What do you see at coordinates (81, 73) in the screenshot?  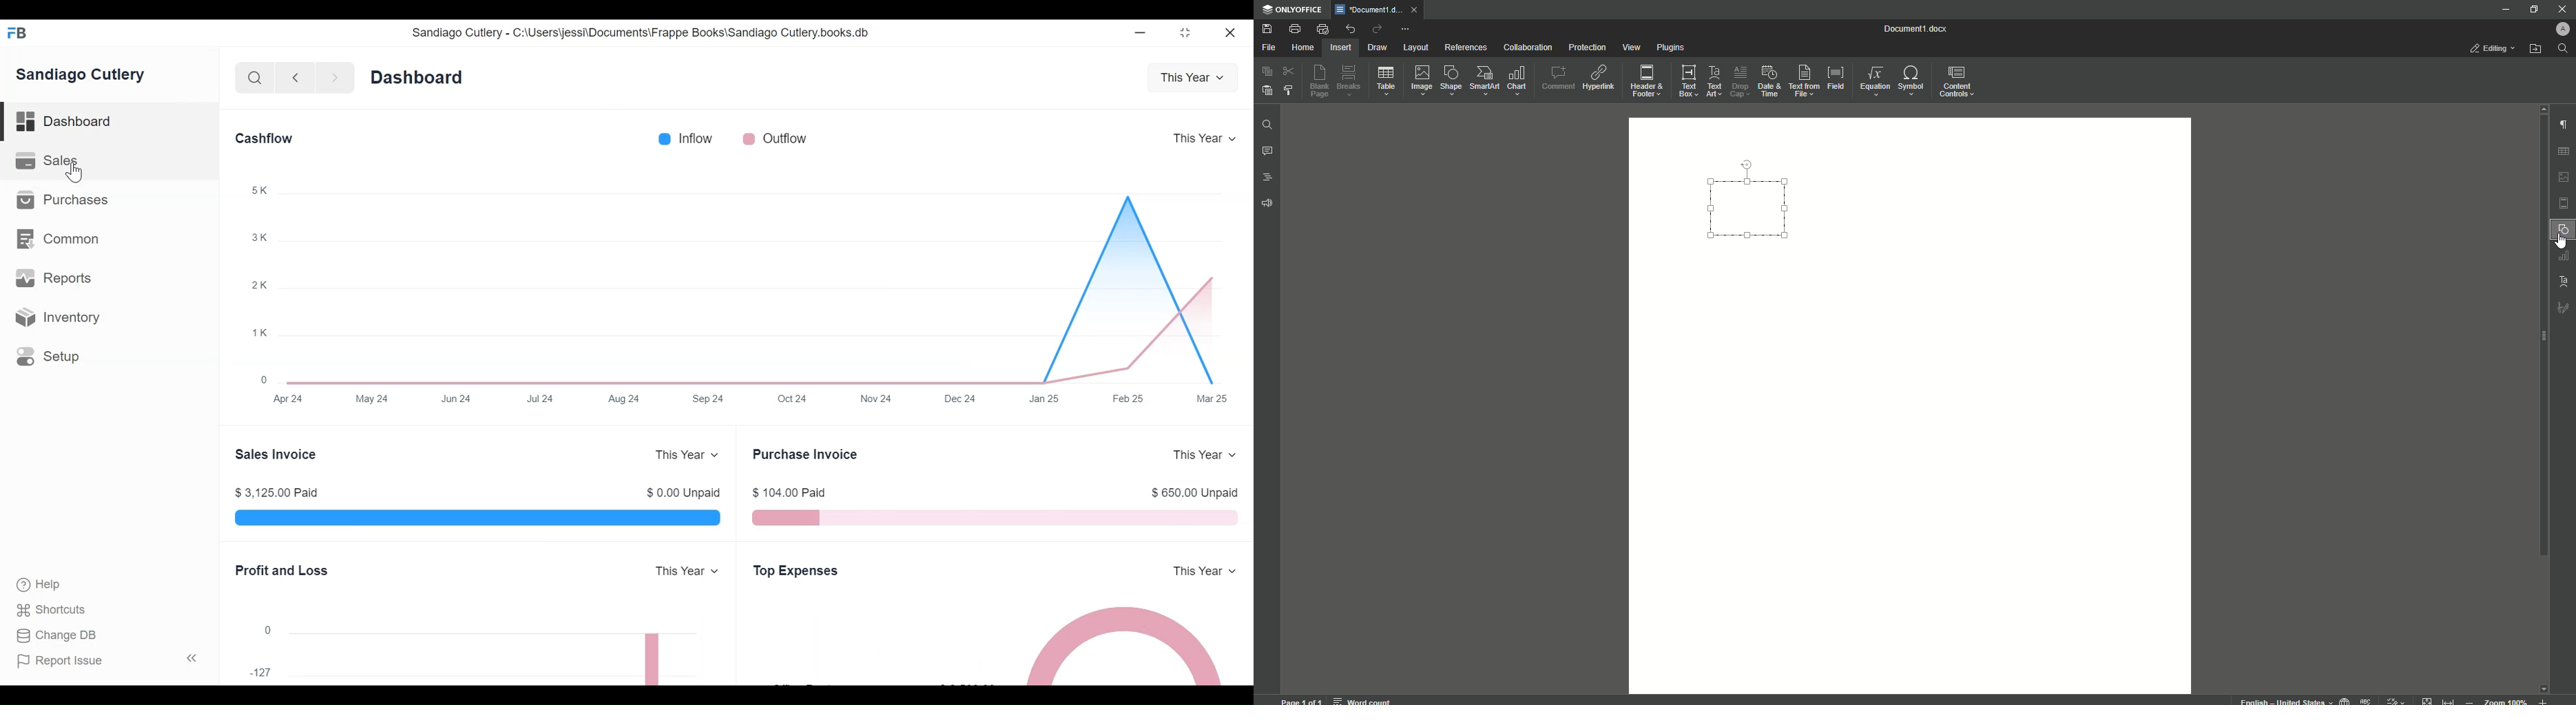 I see `Sandiago Cutlery` at bounding box center [81, 73].